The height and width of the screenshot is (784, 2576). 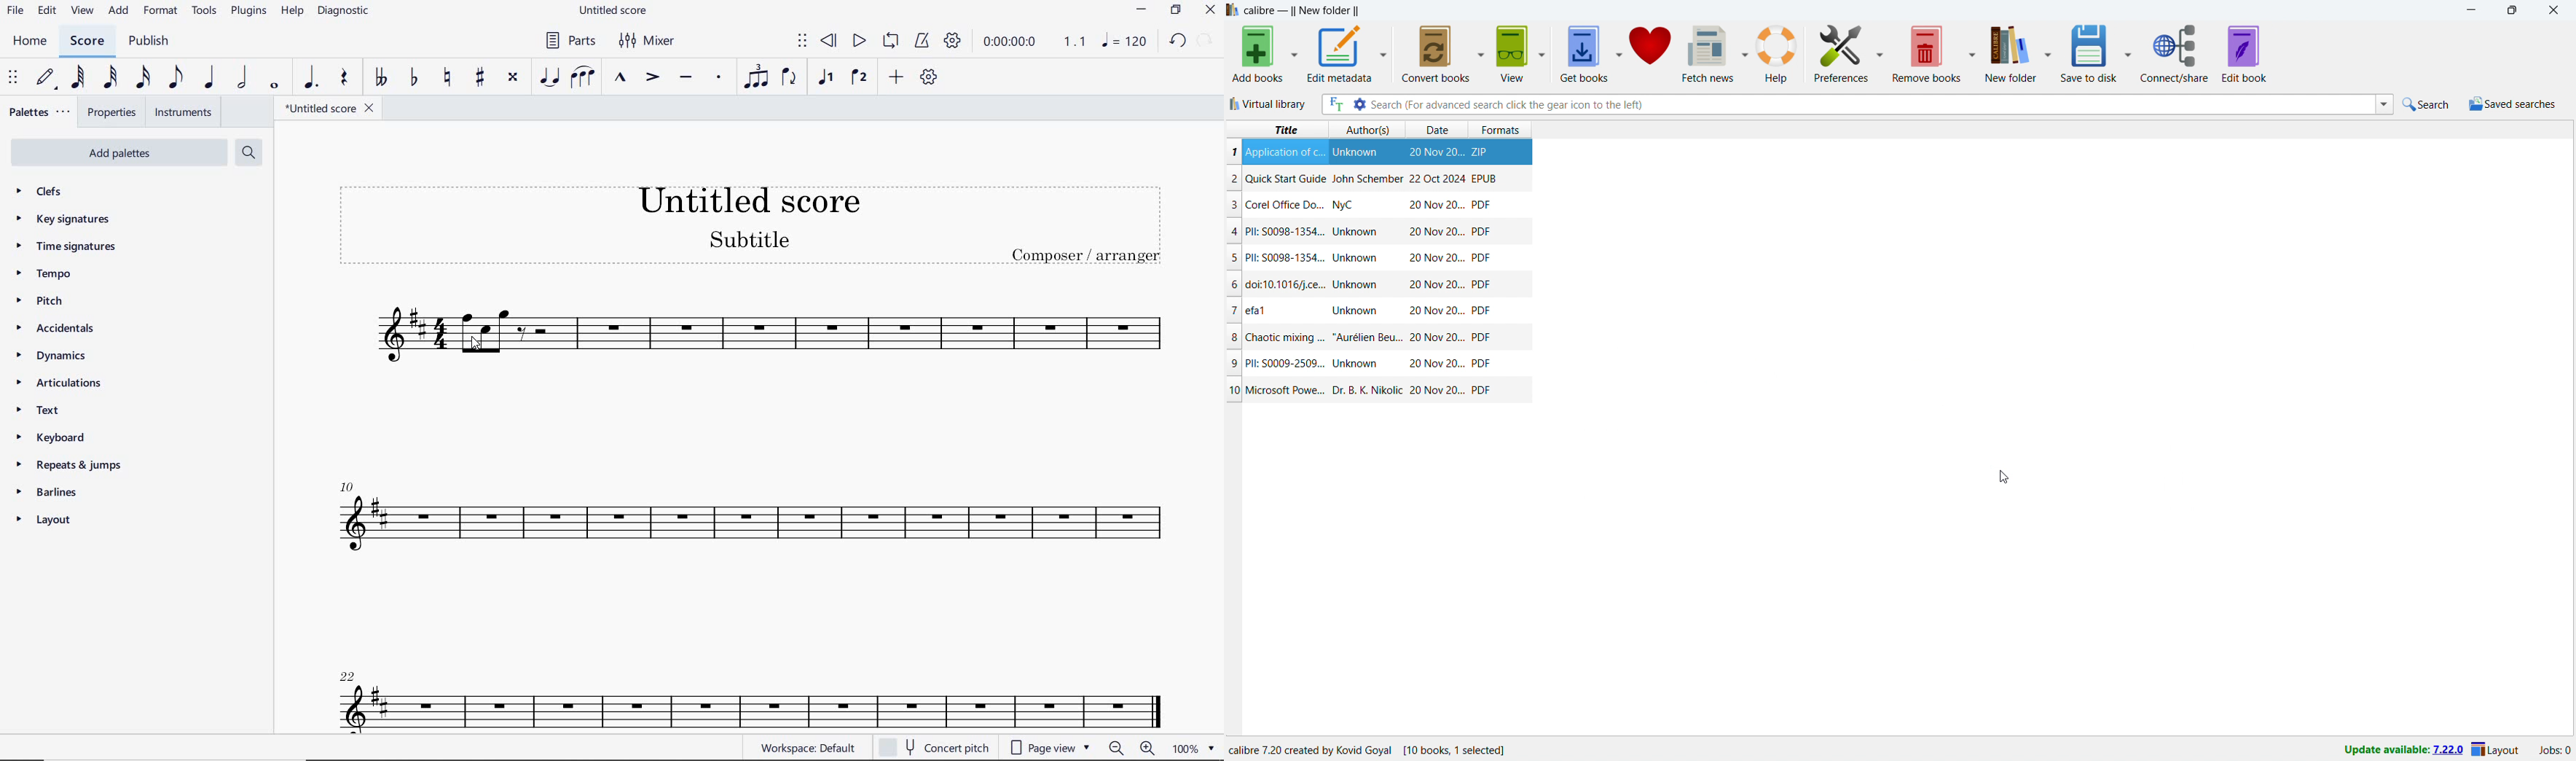 I want to click on cursor, so click(x=476, y=347).